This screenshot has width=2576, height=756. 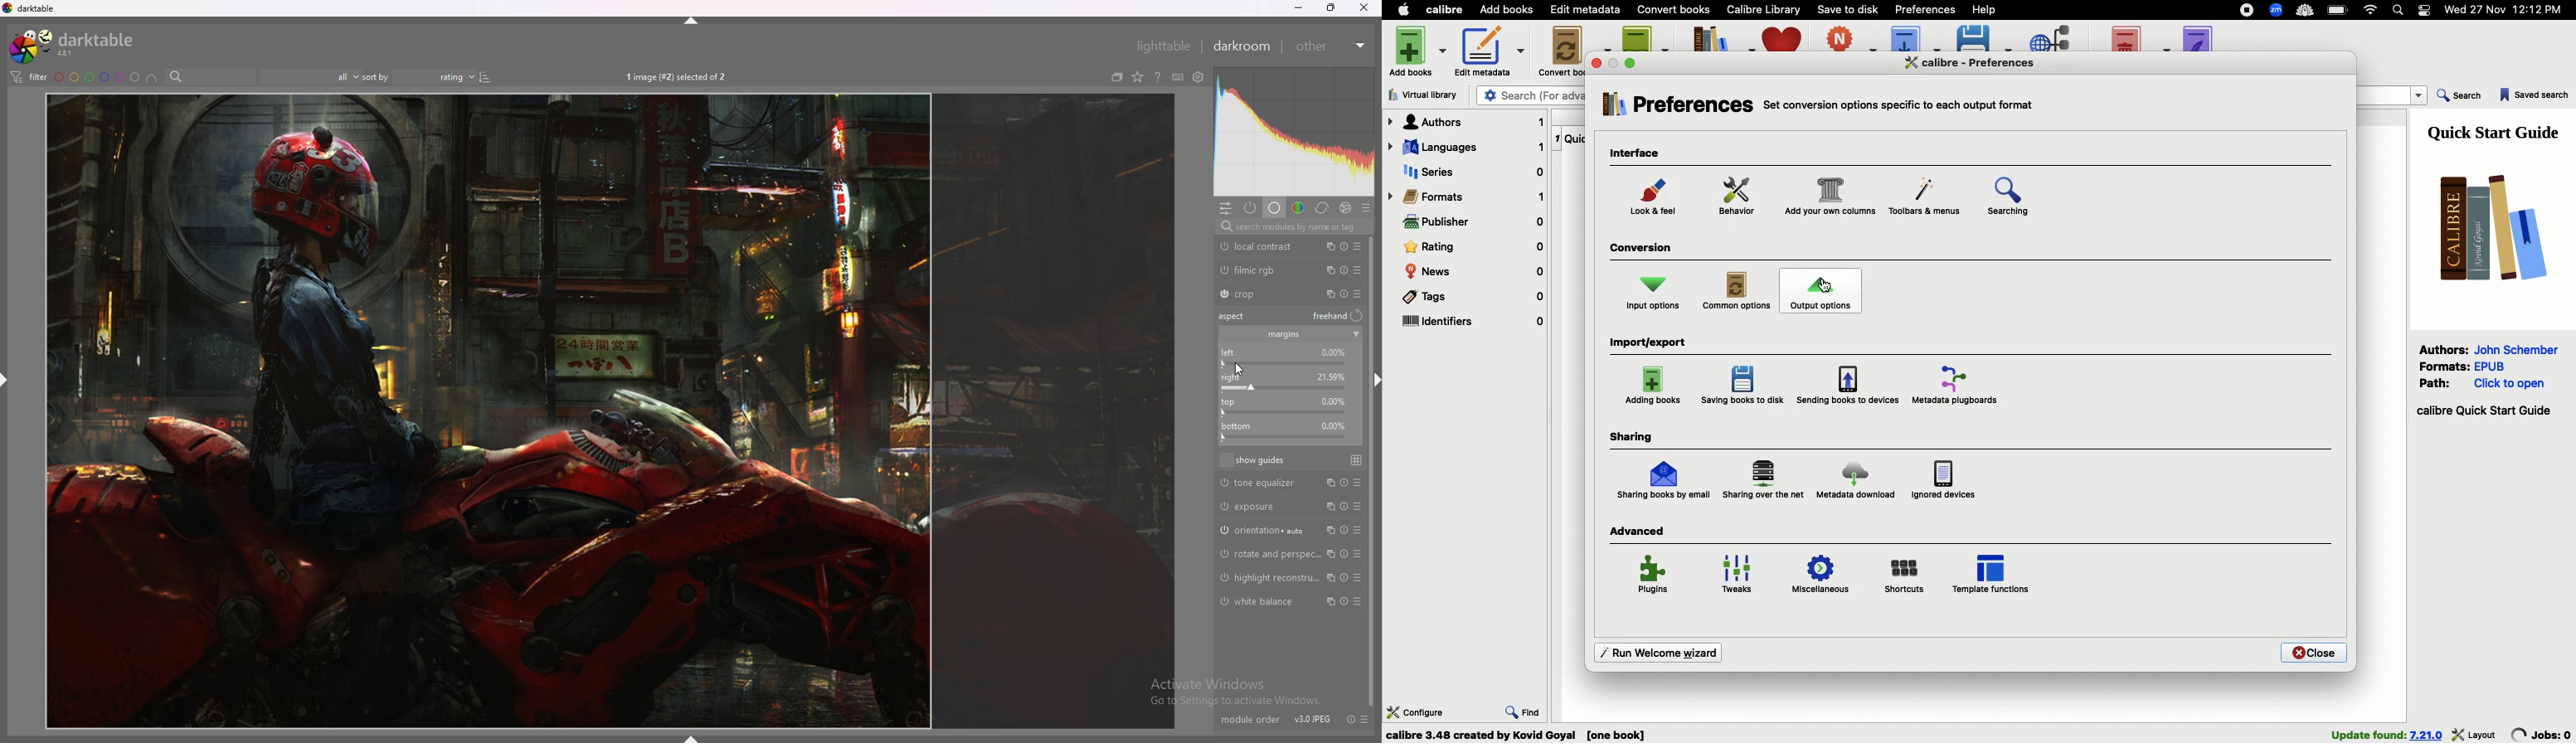 What do you see at coordinates (1164, 46) in the screenshot?
I see `lighttable` at bounding box center [1164, 46].